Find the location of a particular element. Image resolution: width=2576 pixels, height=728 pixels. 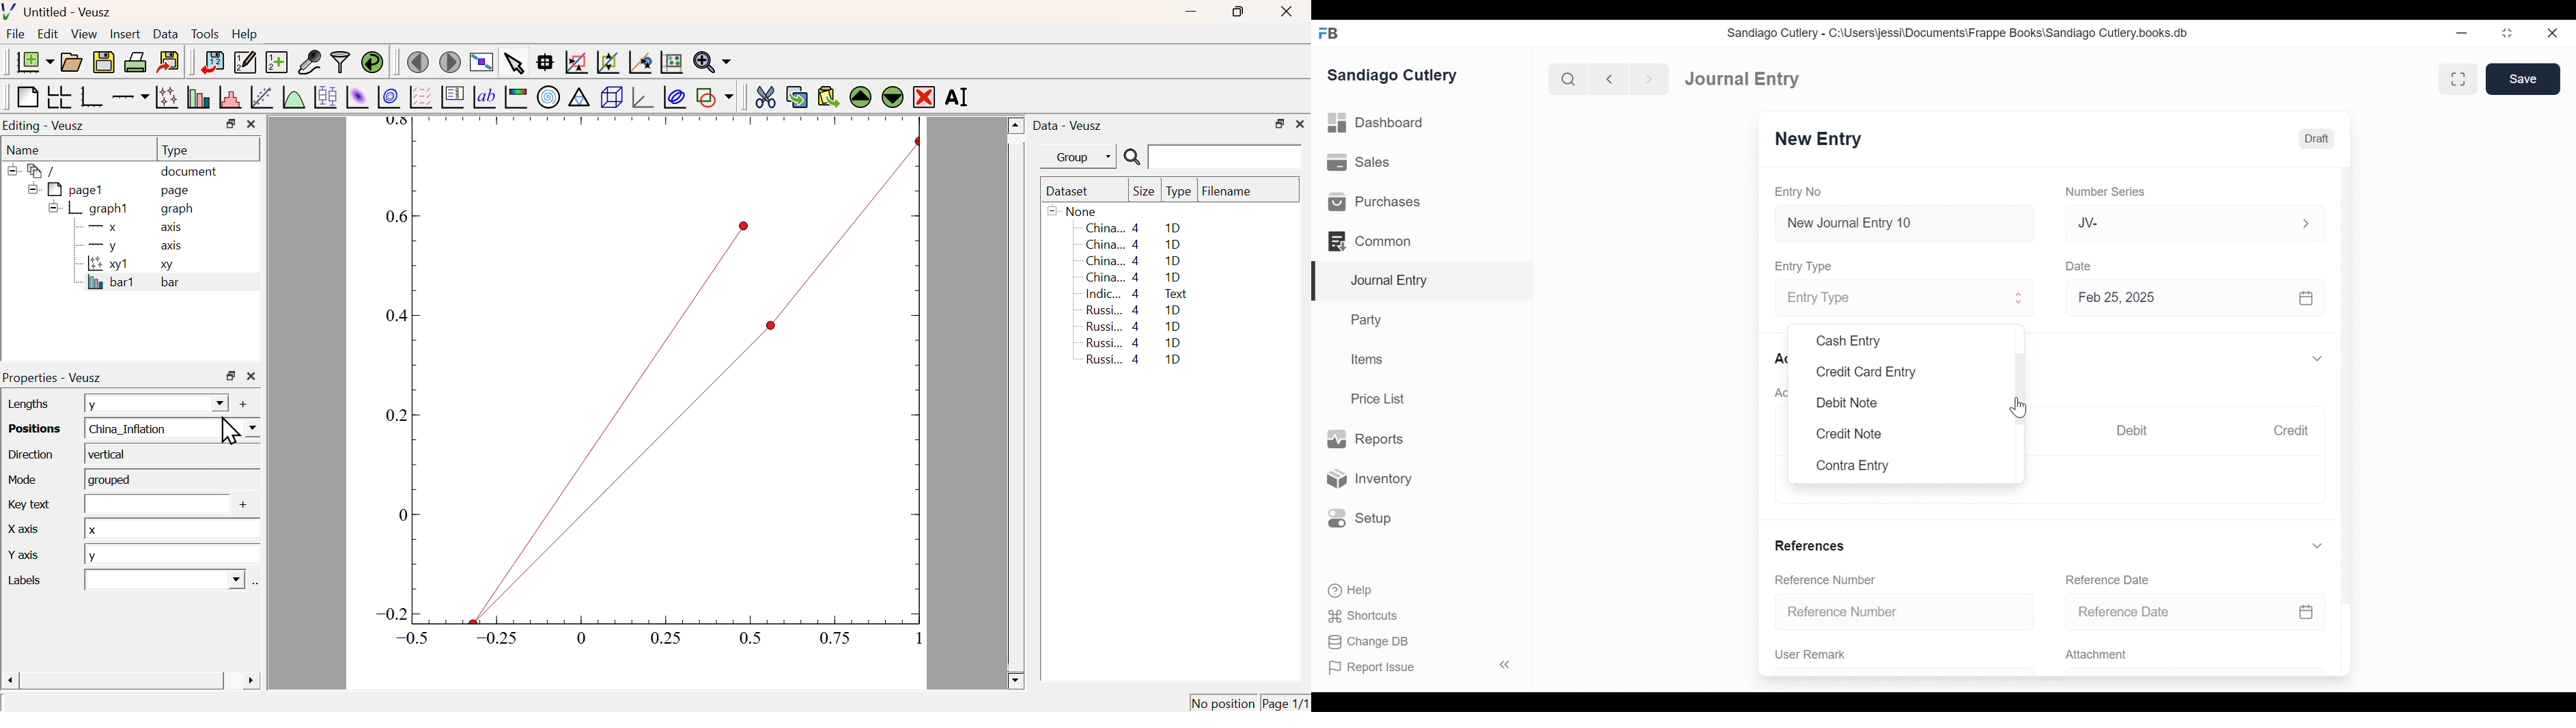

China... 4 1D is located at coordinates (1136, 244).